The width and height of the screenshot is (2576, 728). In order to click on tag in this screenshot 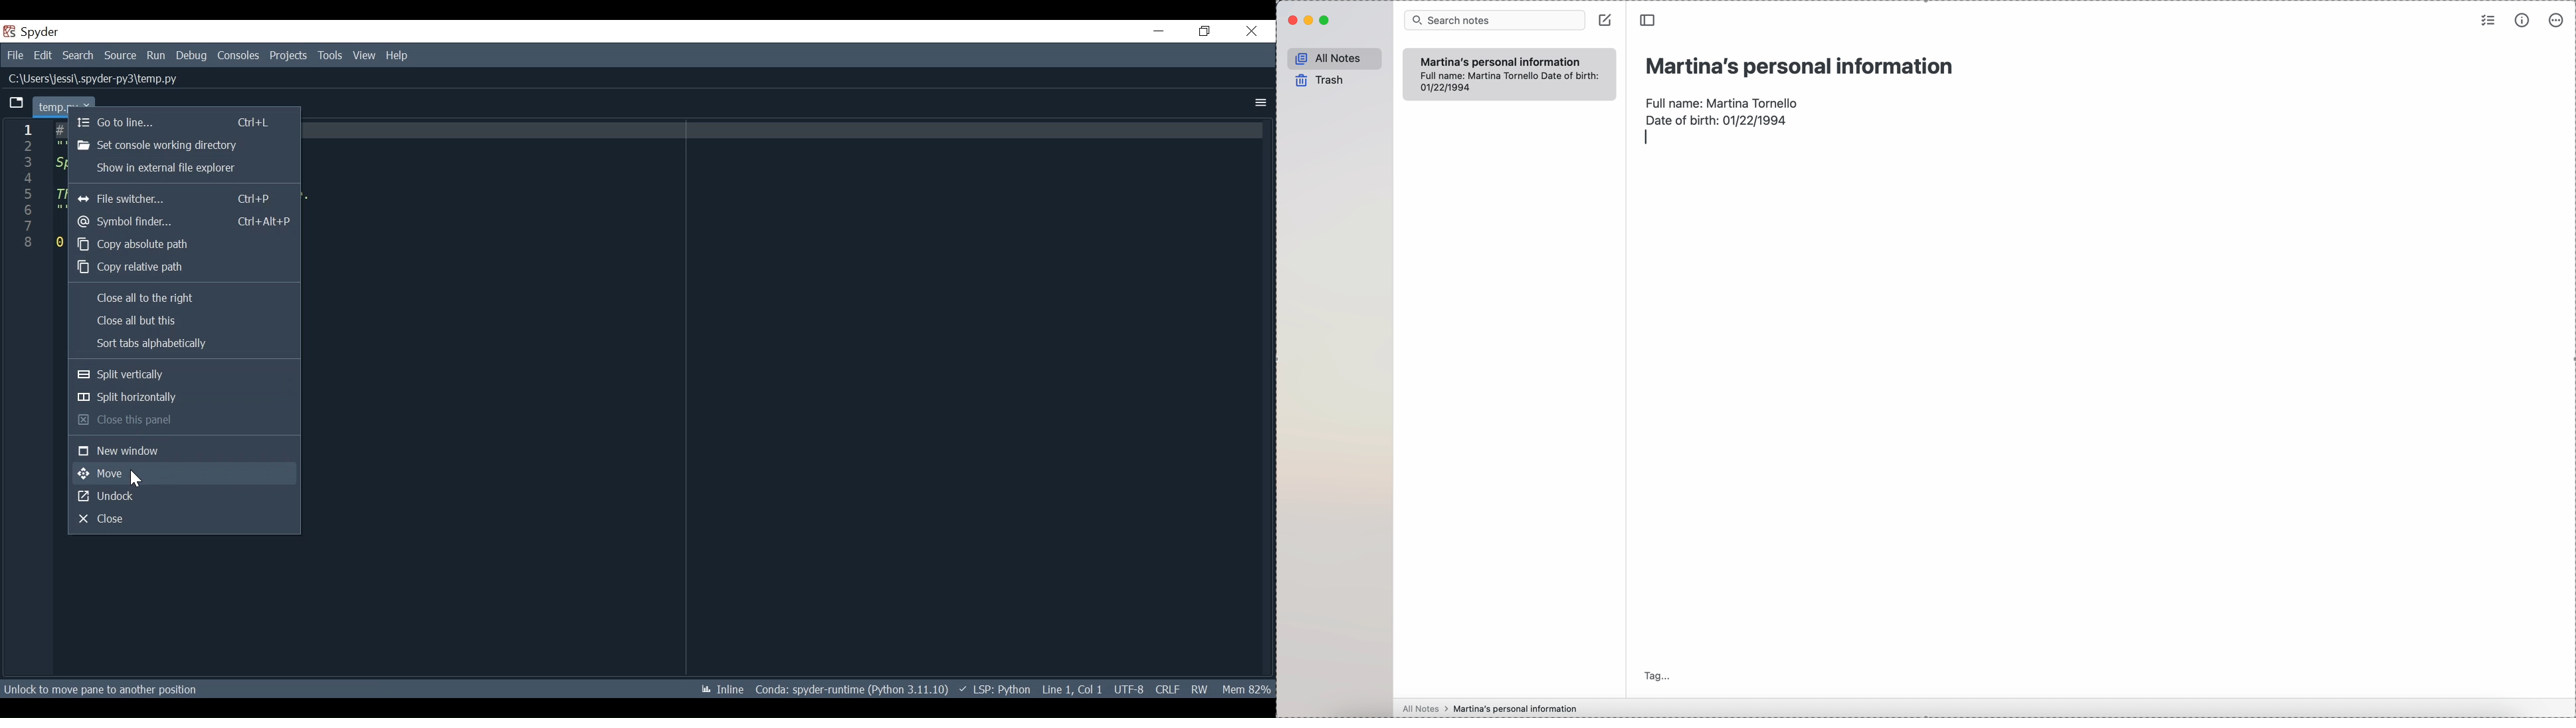, I will do `click(1657, 675)`.